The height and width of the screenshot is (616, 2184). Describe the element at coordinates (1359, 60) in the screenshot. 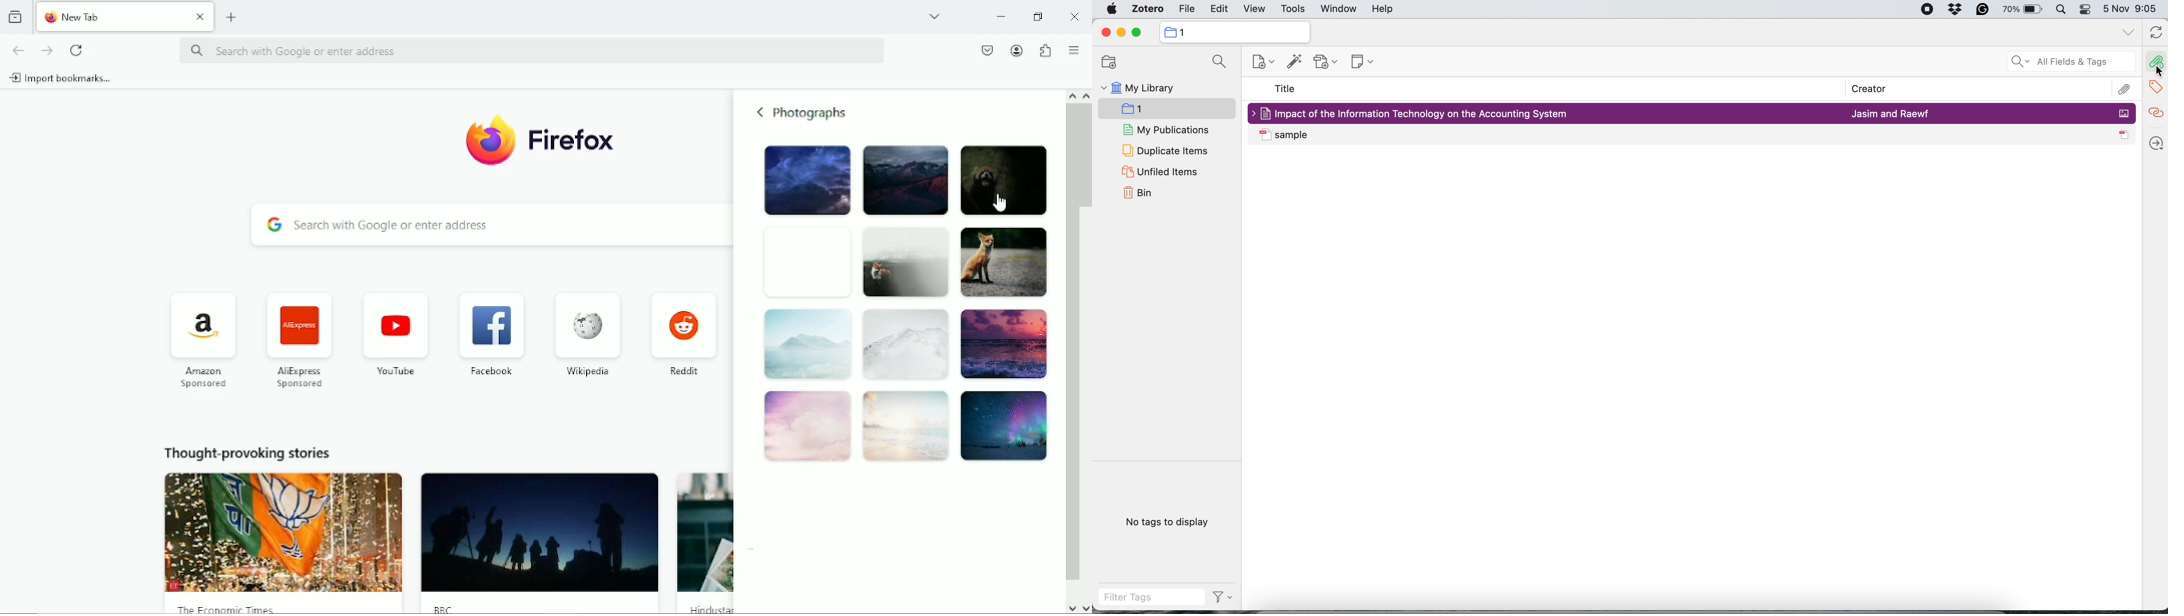

I see `new note` at that location.